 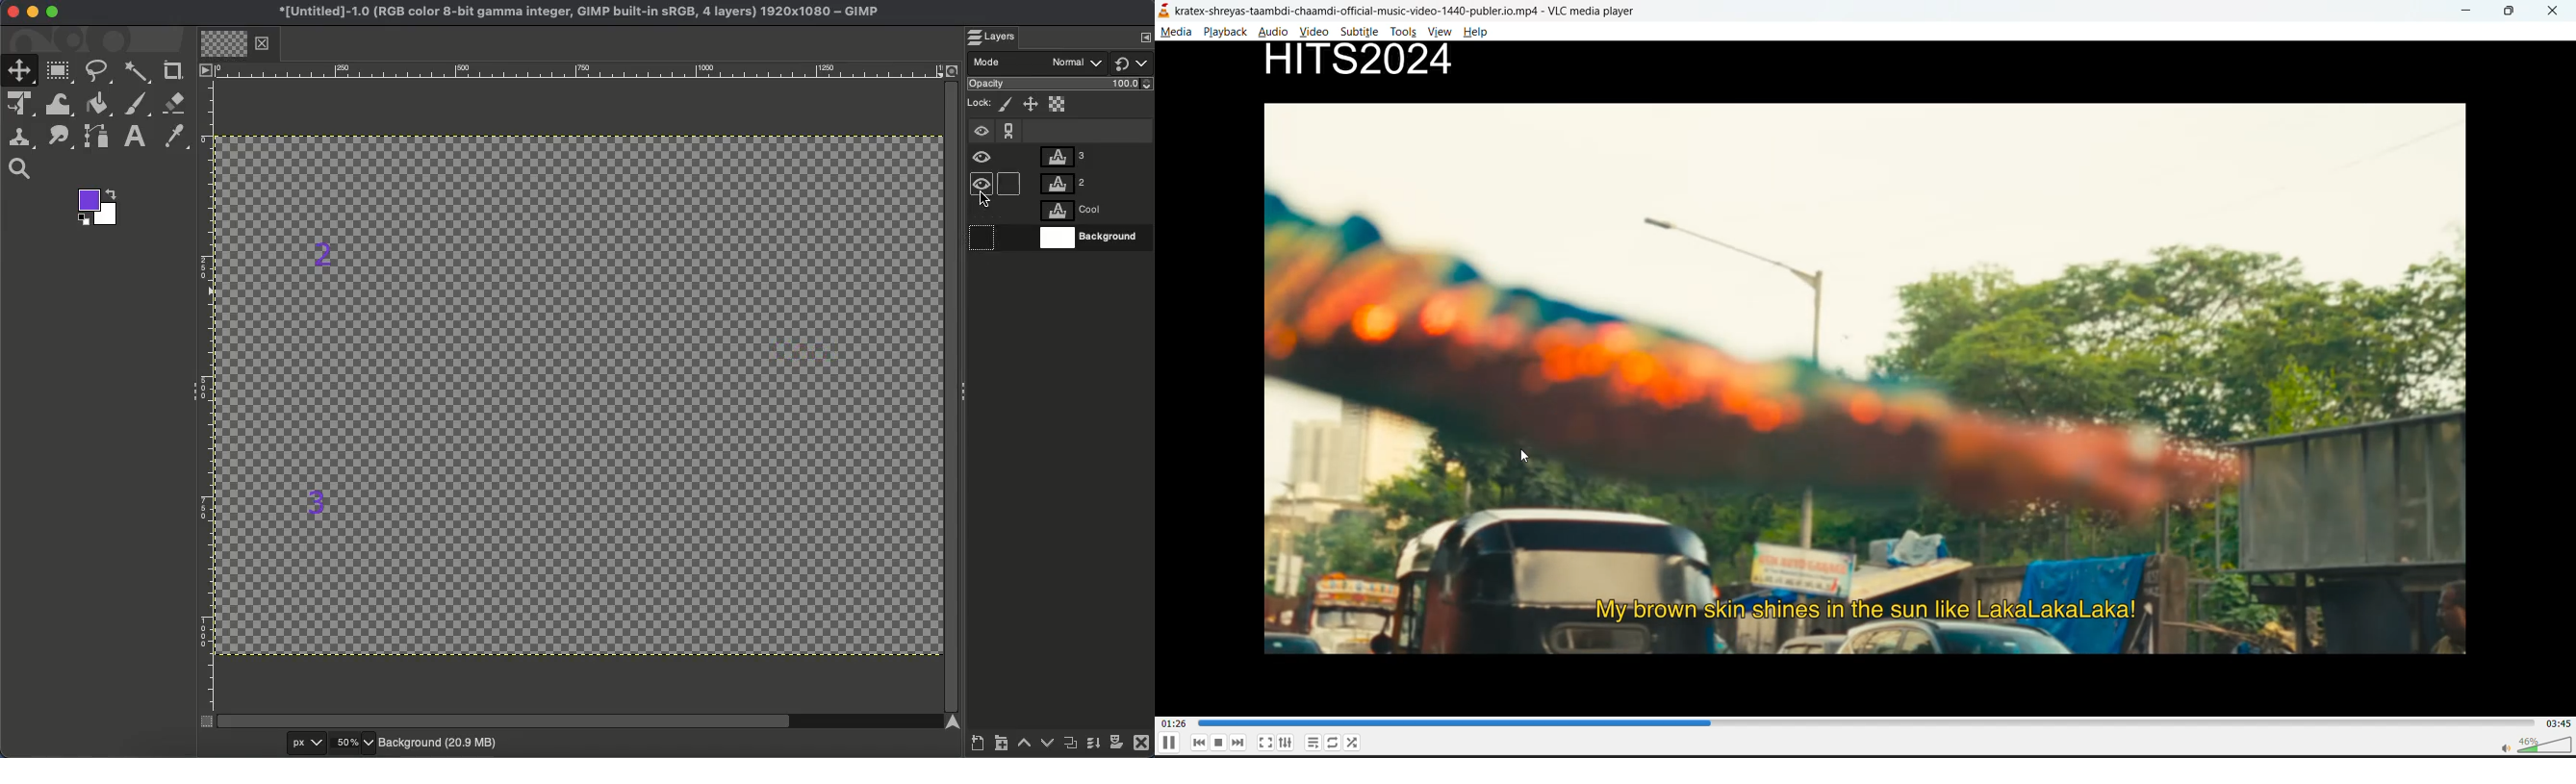 I want to click on Brush, so click(x=138, y=105).